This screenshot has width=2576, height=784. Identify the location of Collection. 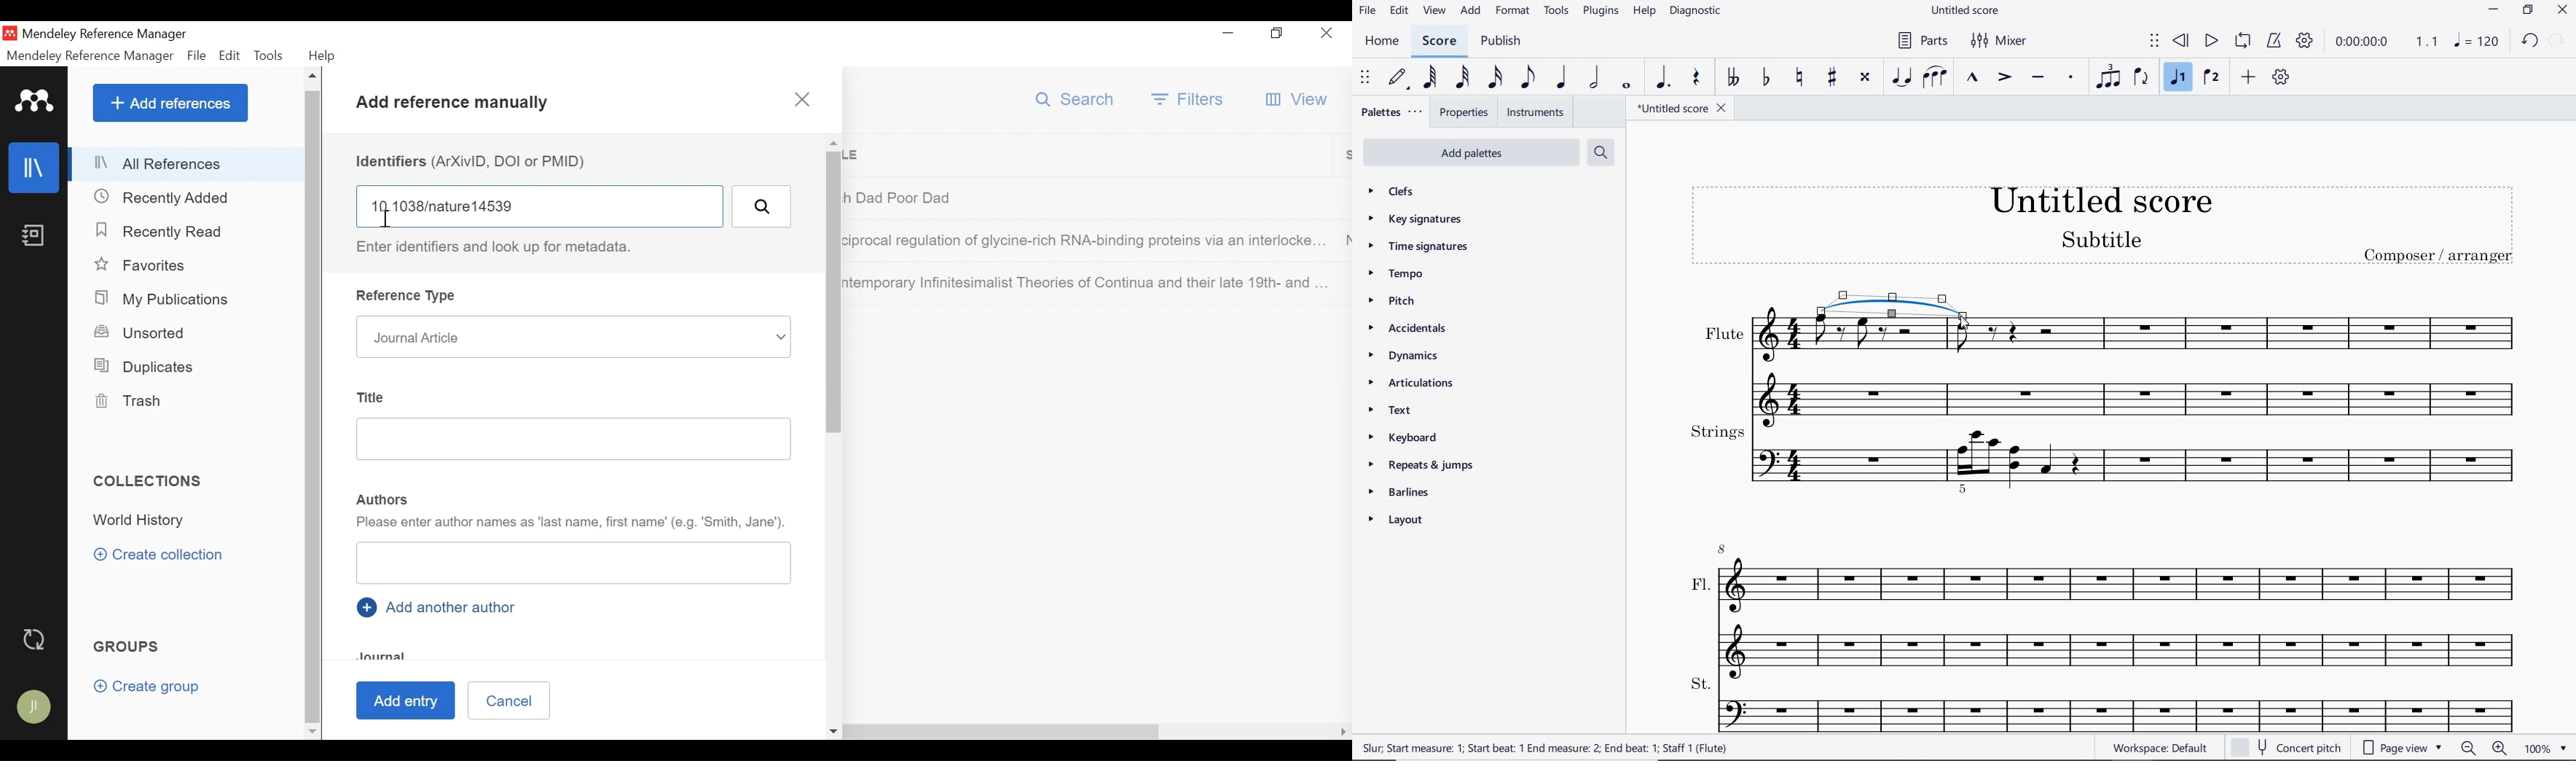
(145, 522).